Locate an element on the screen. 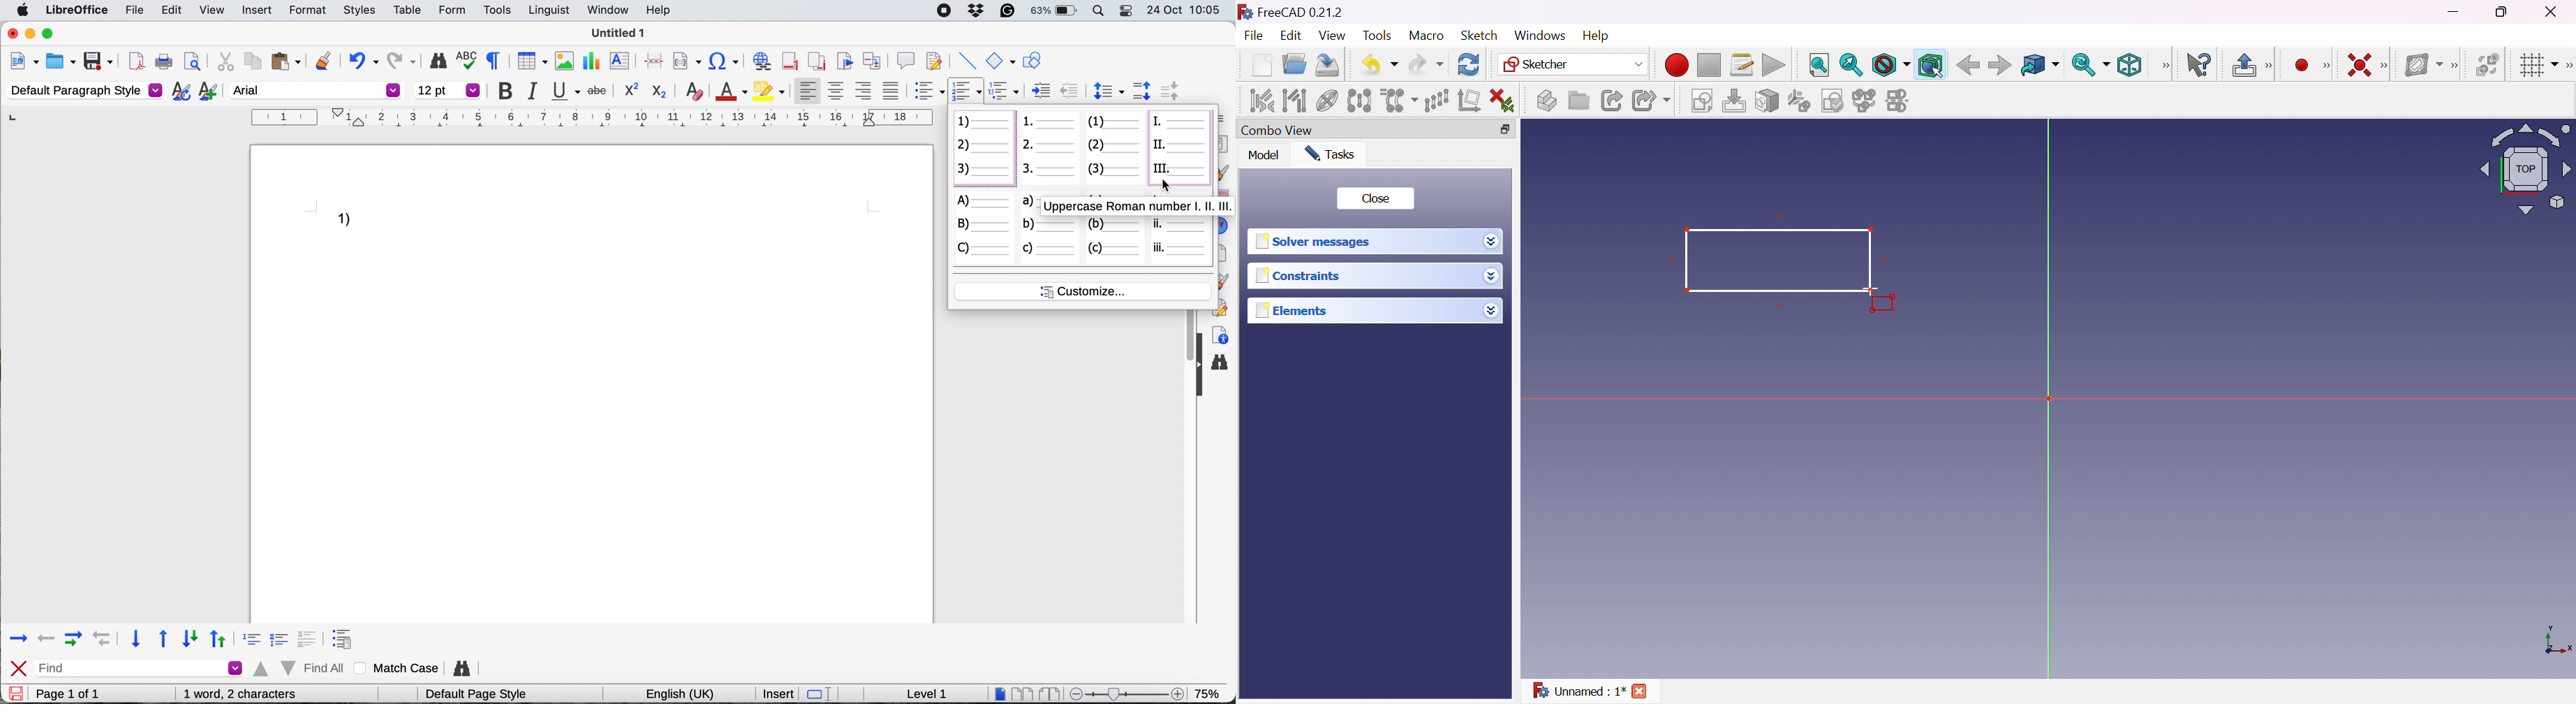 The image size is (2576, 728). maximise is located at coordinates (50, 33).